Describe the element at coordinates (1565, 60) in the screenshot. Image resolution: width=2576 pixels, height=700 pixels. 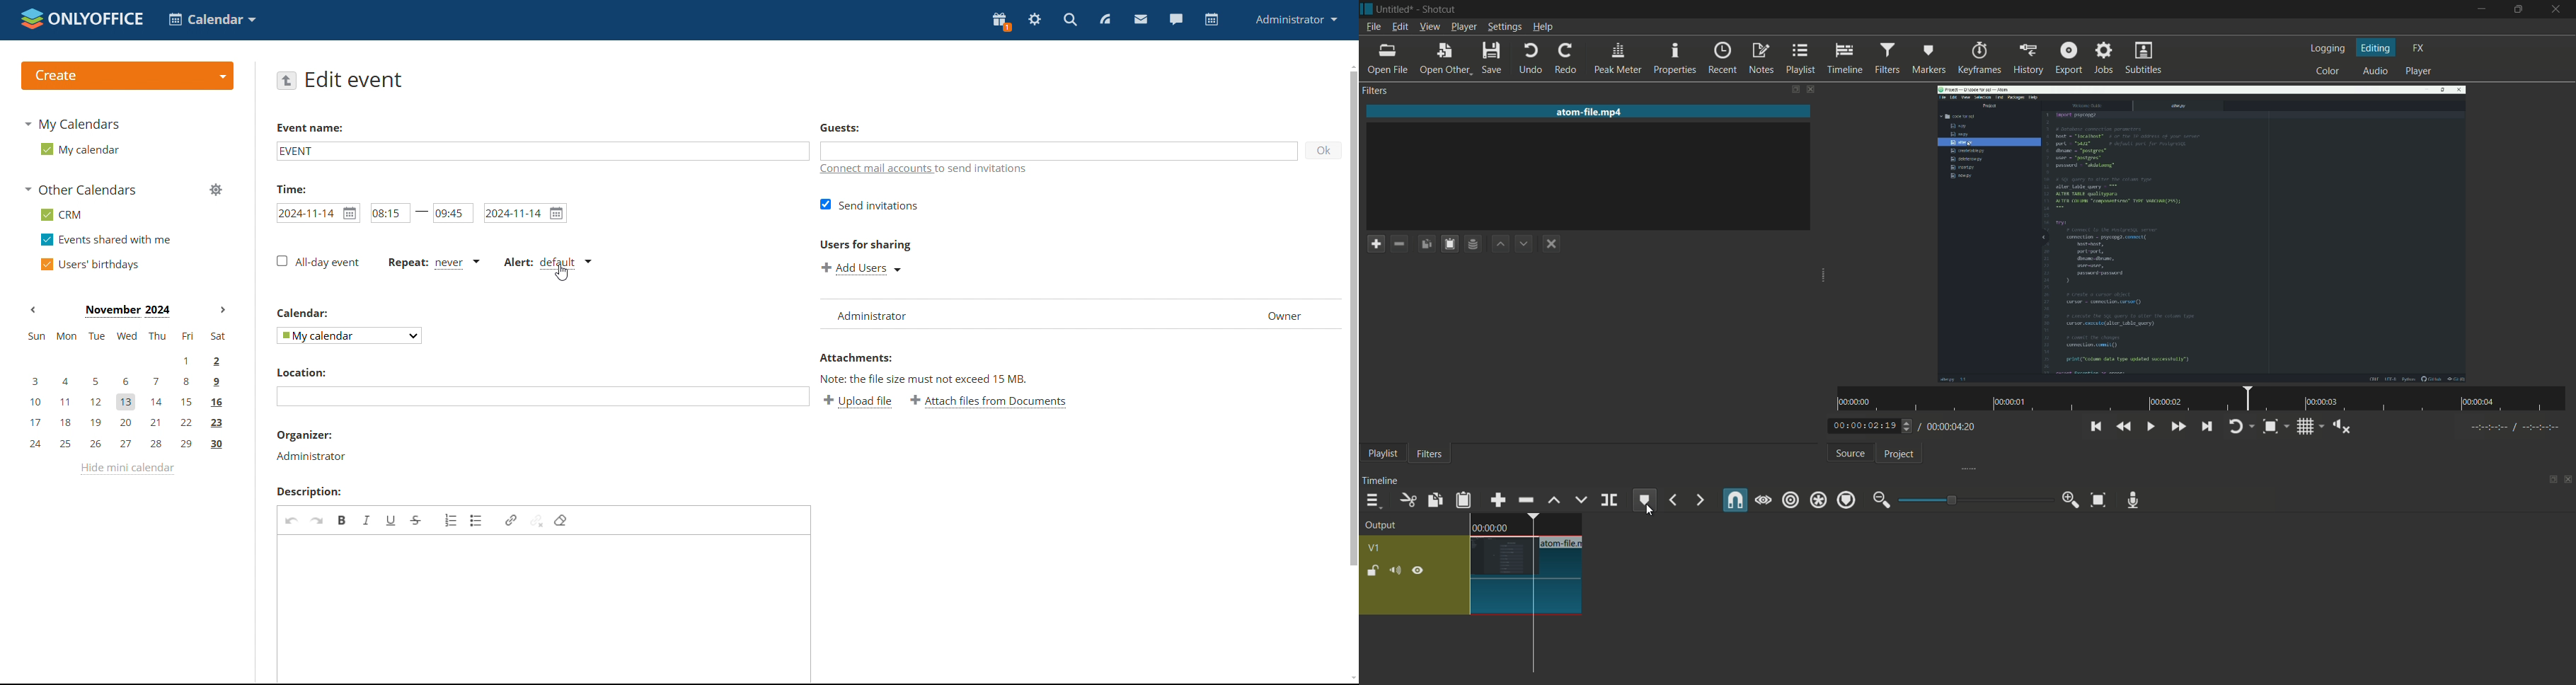
I see `redo` at that location.